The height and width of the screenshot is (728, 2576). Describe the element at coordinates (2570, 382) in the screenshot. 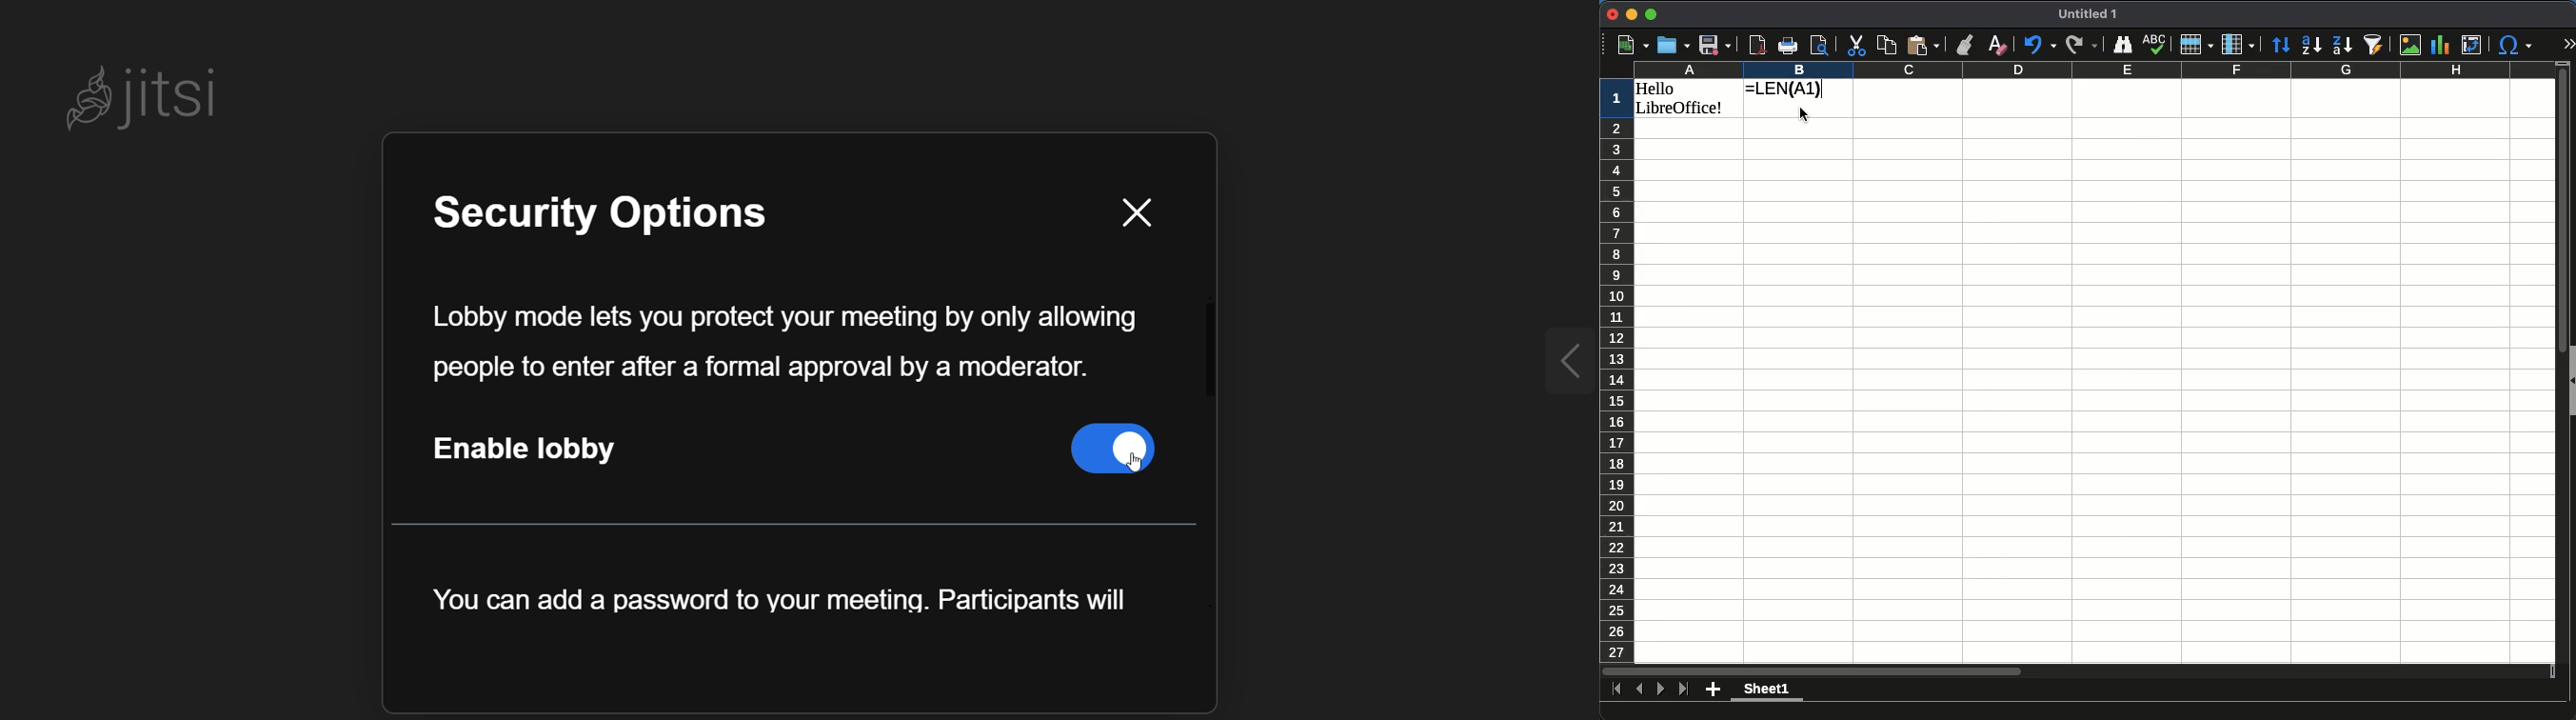

I see `collapse` at that location.